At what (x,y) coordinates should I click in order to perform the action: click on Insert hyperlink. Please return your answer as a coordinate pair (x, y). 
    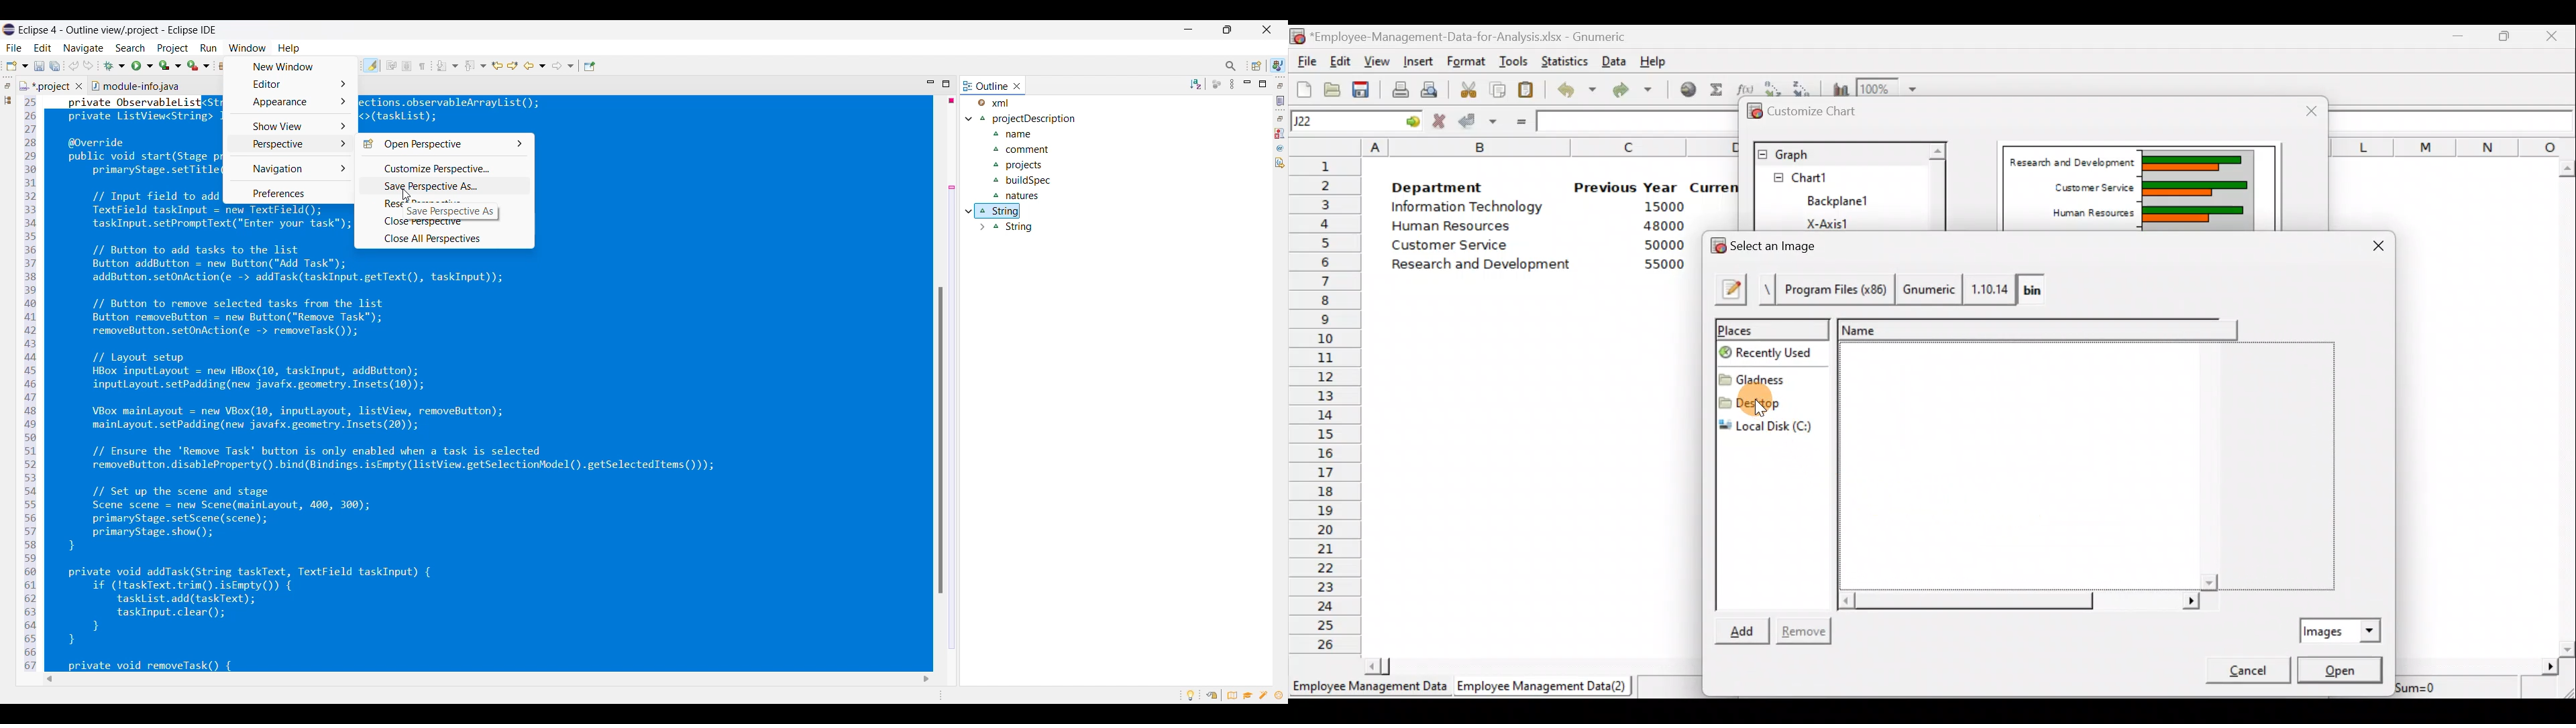
    Looking at the image, I should click on (1686, 92).